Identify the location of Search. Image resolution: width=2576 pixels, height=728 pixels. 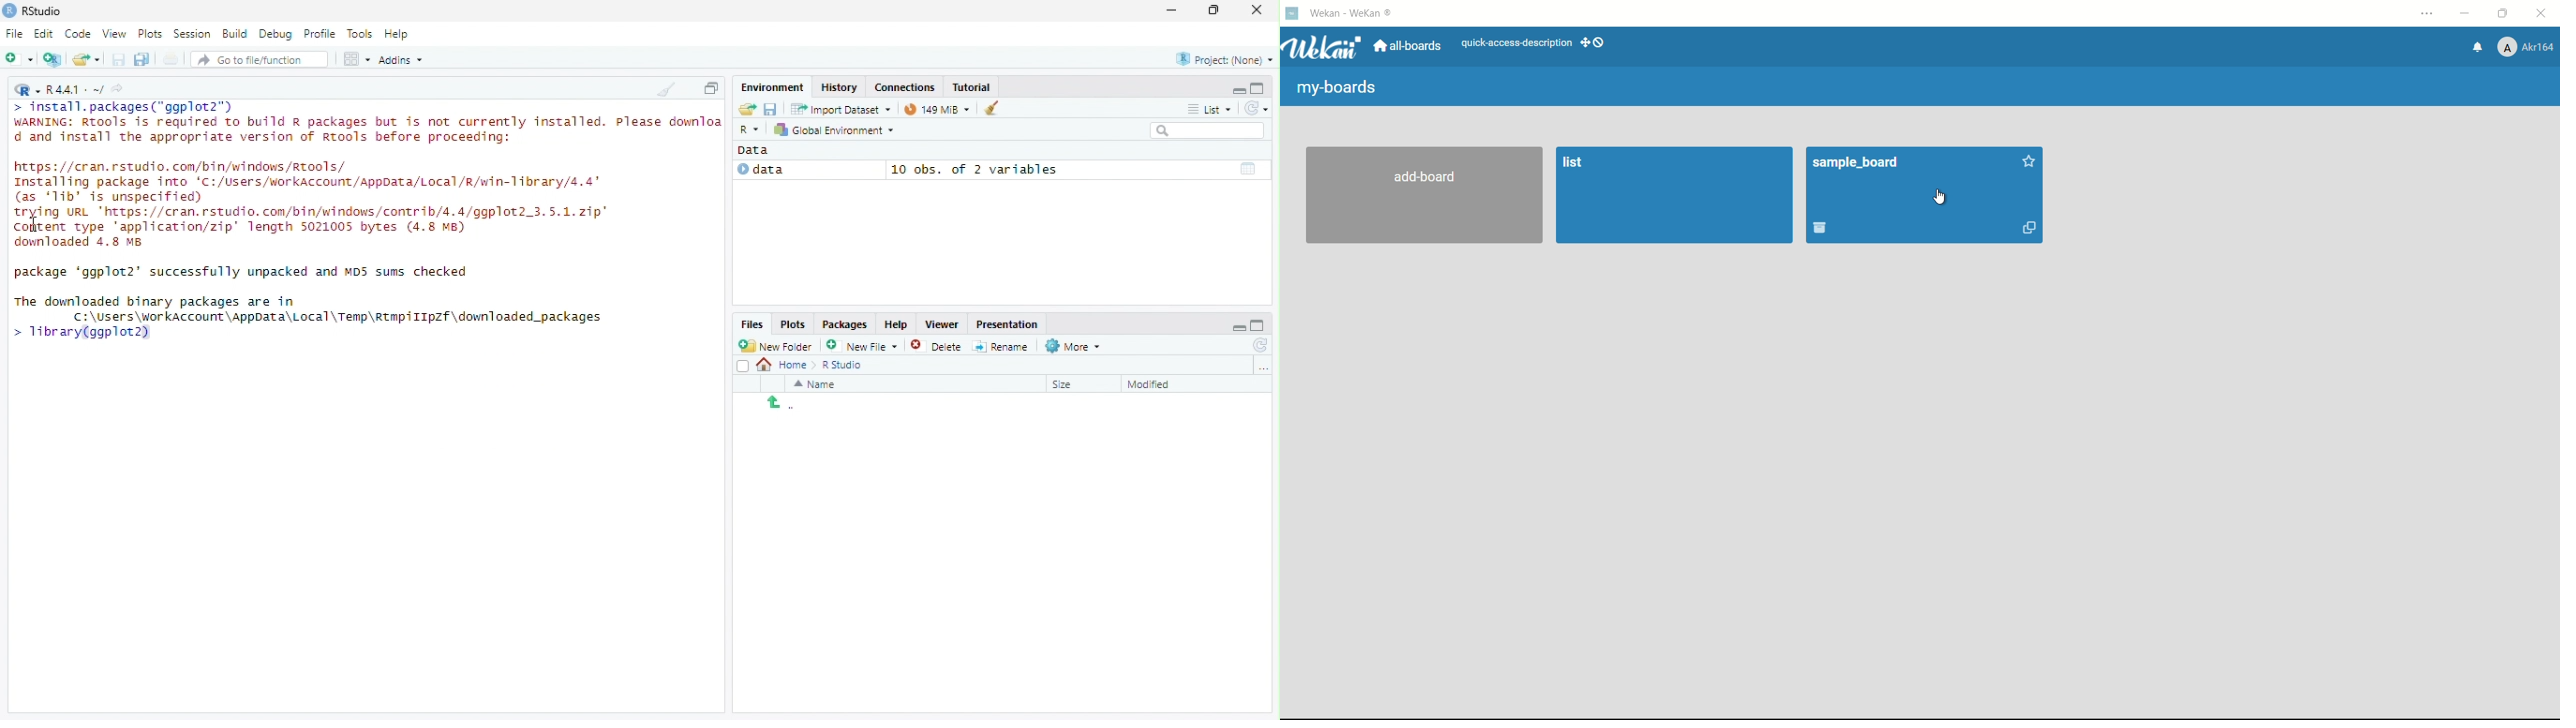
(1209, 131).